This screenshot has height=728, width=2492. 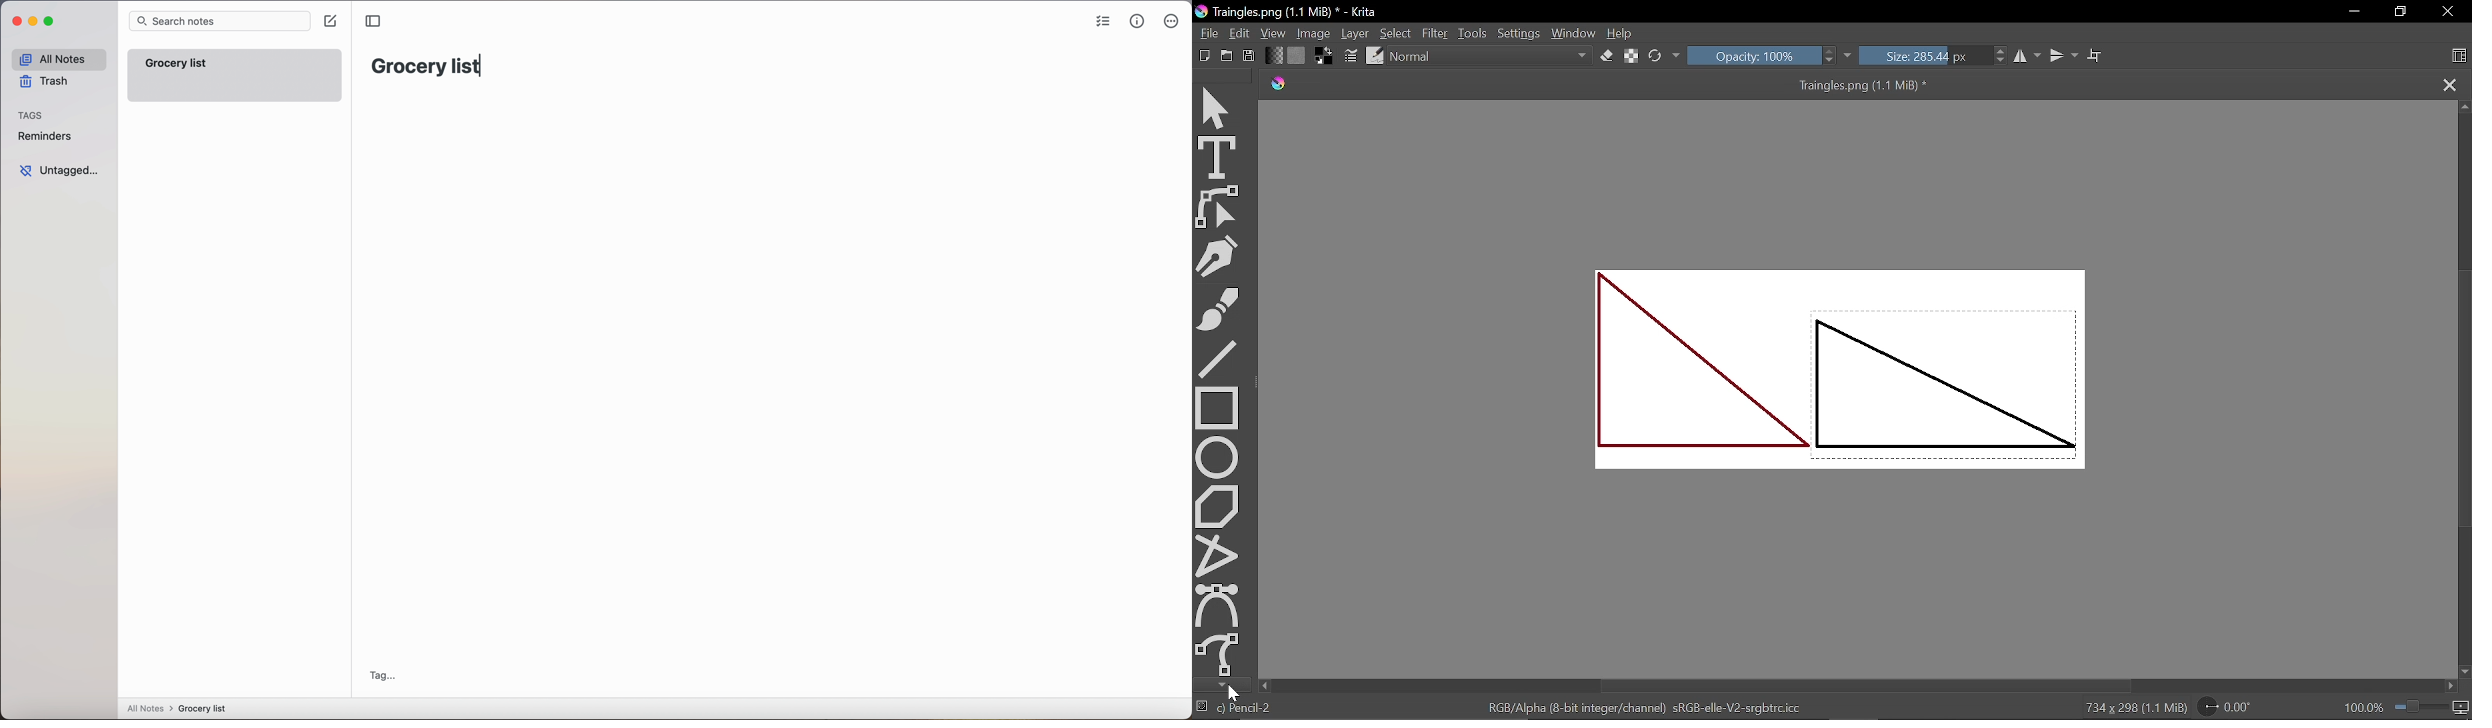 What do you see at coordinates (1315, 33) in the screenshot?
I see `Image` at bounding box center [1315, 33].